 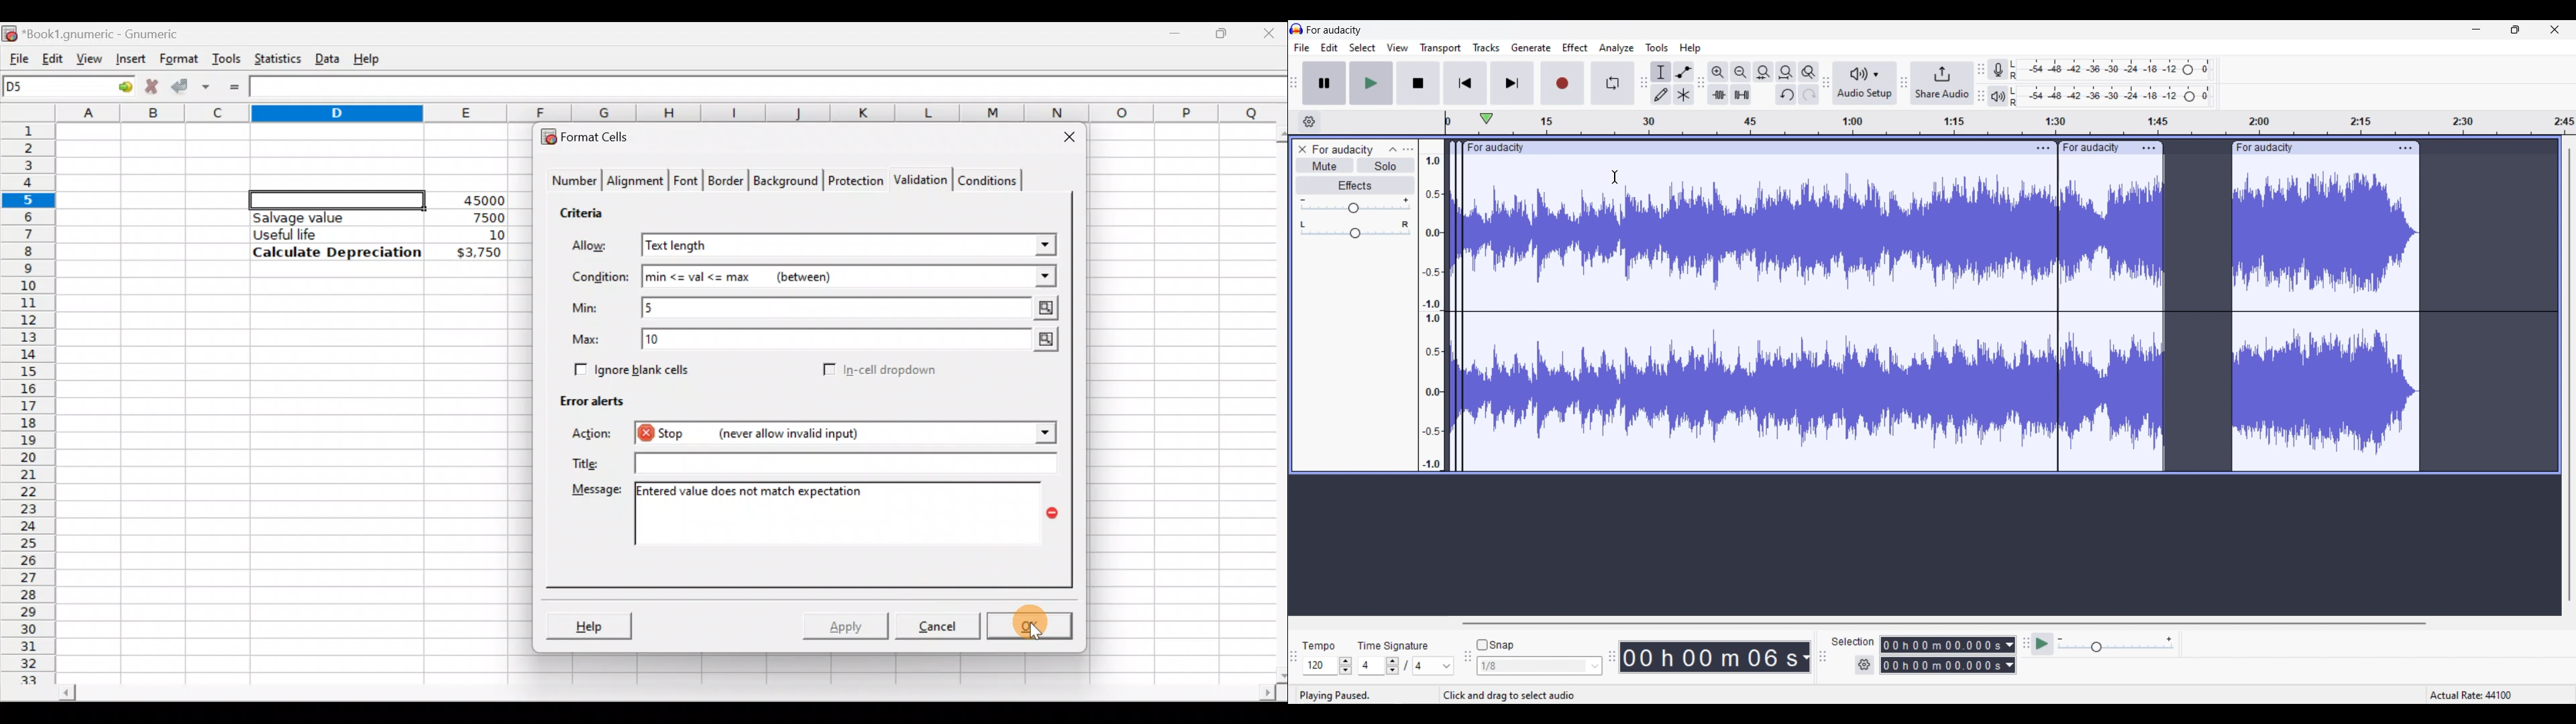 I want to click on Font, so click(x=687, y=182).